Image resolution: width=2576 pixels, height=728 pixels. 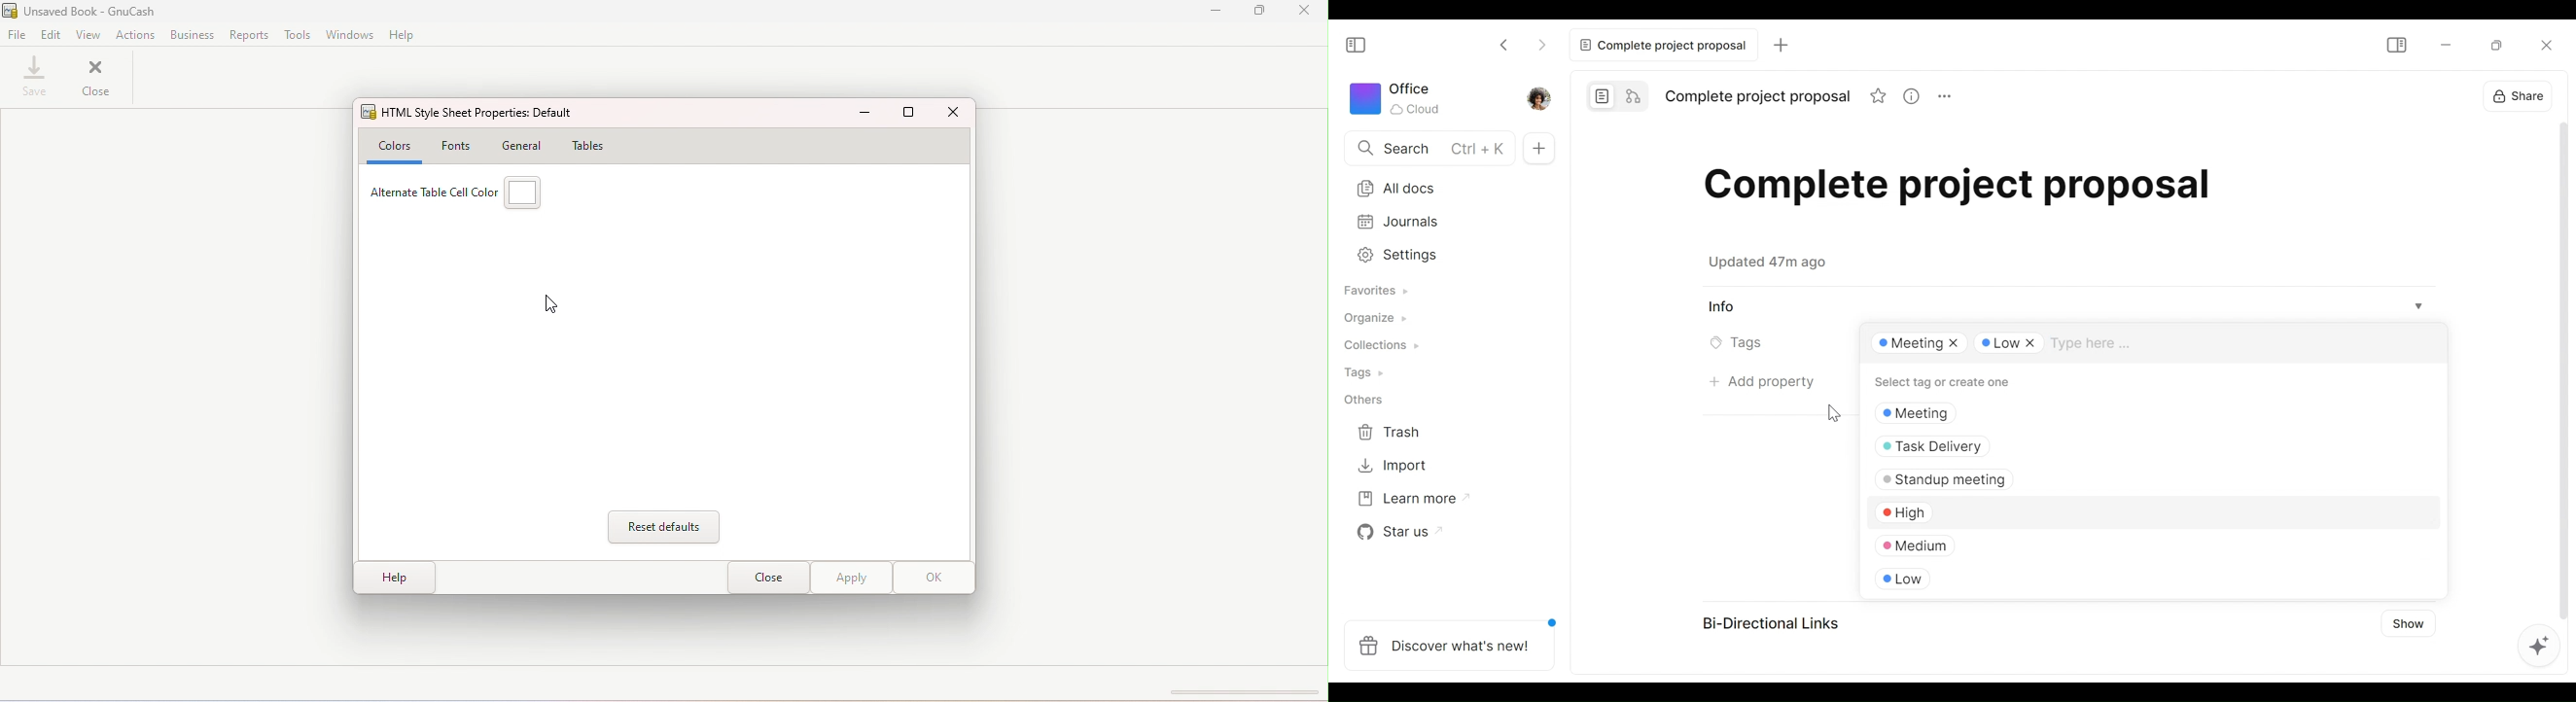 What do you see at coordinates (2521, 95) in the screenshot?
I see `Share` at bounding box center [2521, 95].